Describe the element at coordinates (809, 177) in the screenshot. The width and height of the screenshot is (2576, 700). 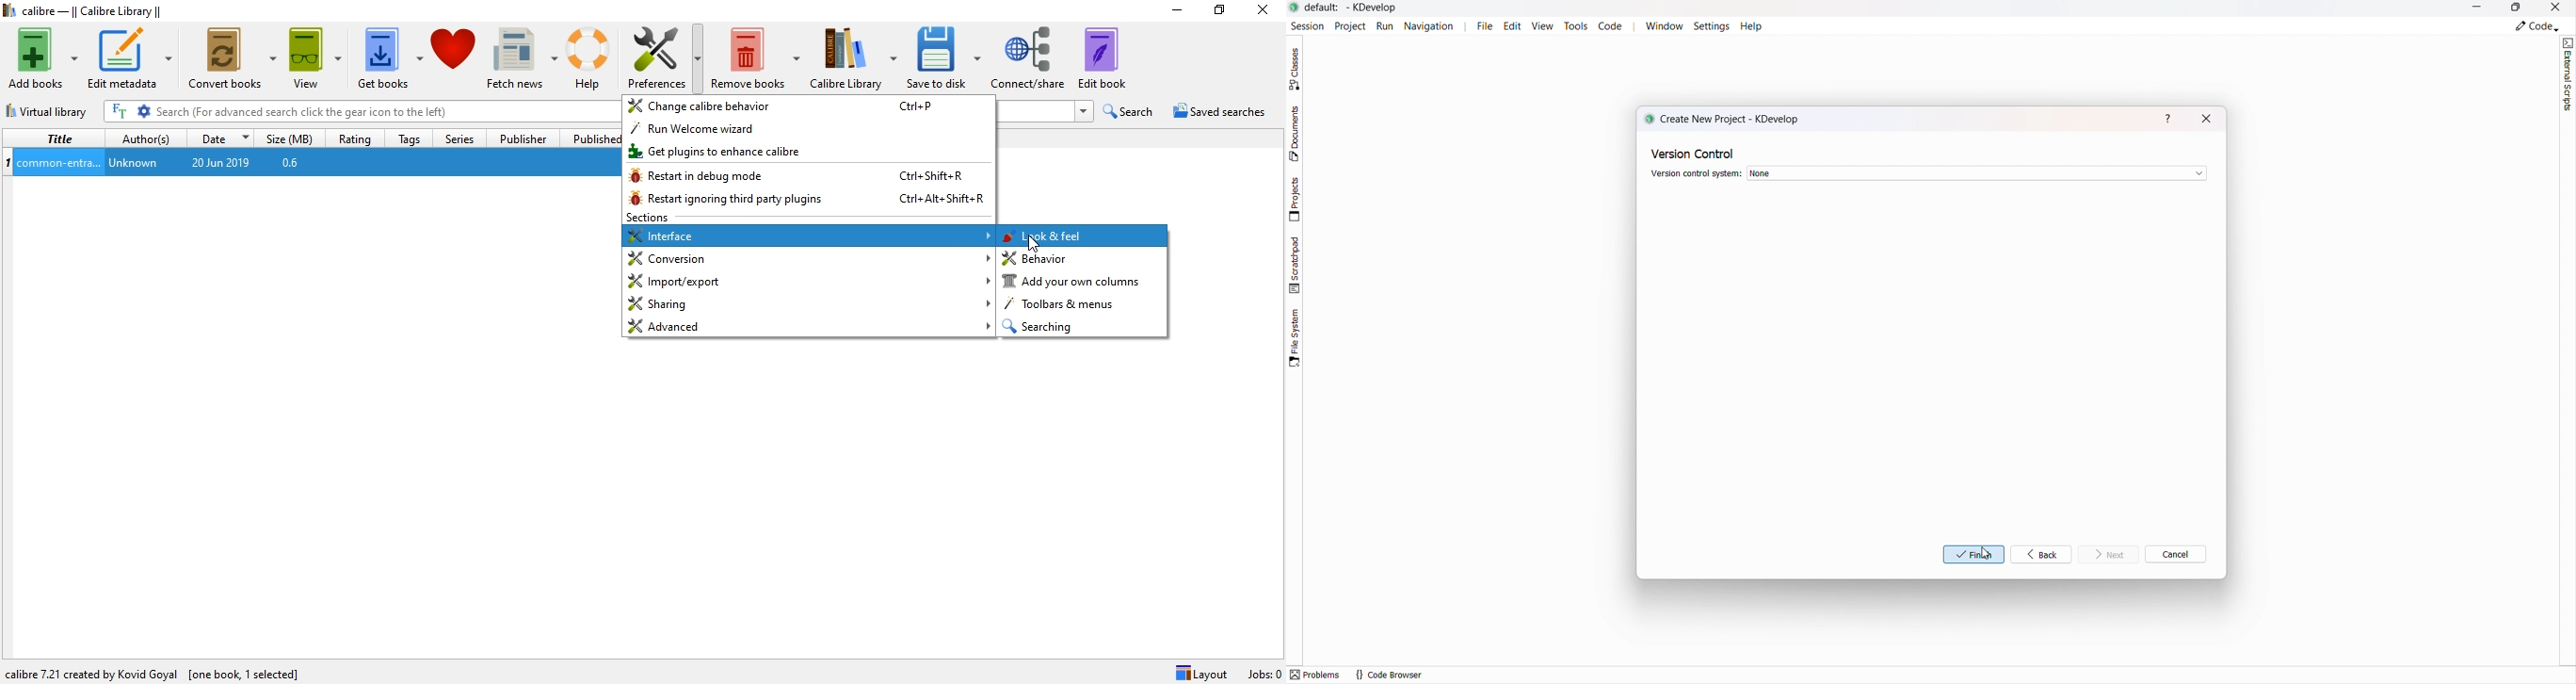
I see `restart in debug mode` at that location.